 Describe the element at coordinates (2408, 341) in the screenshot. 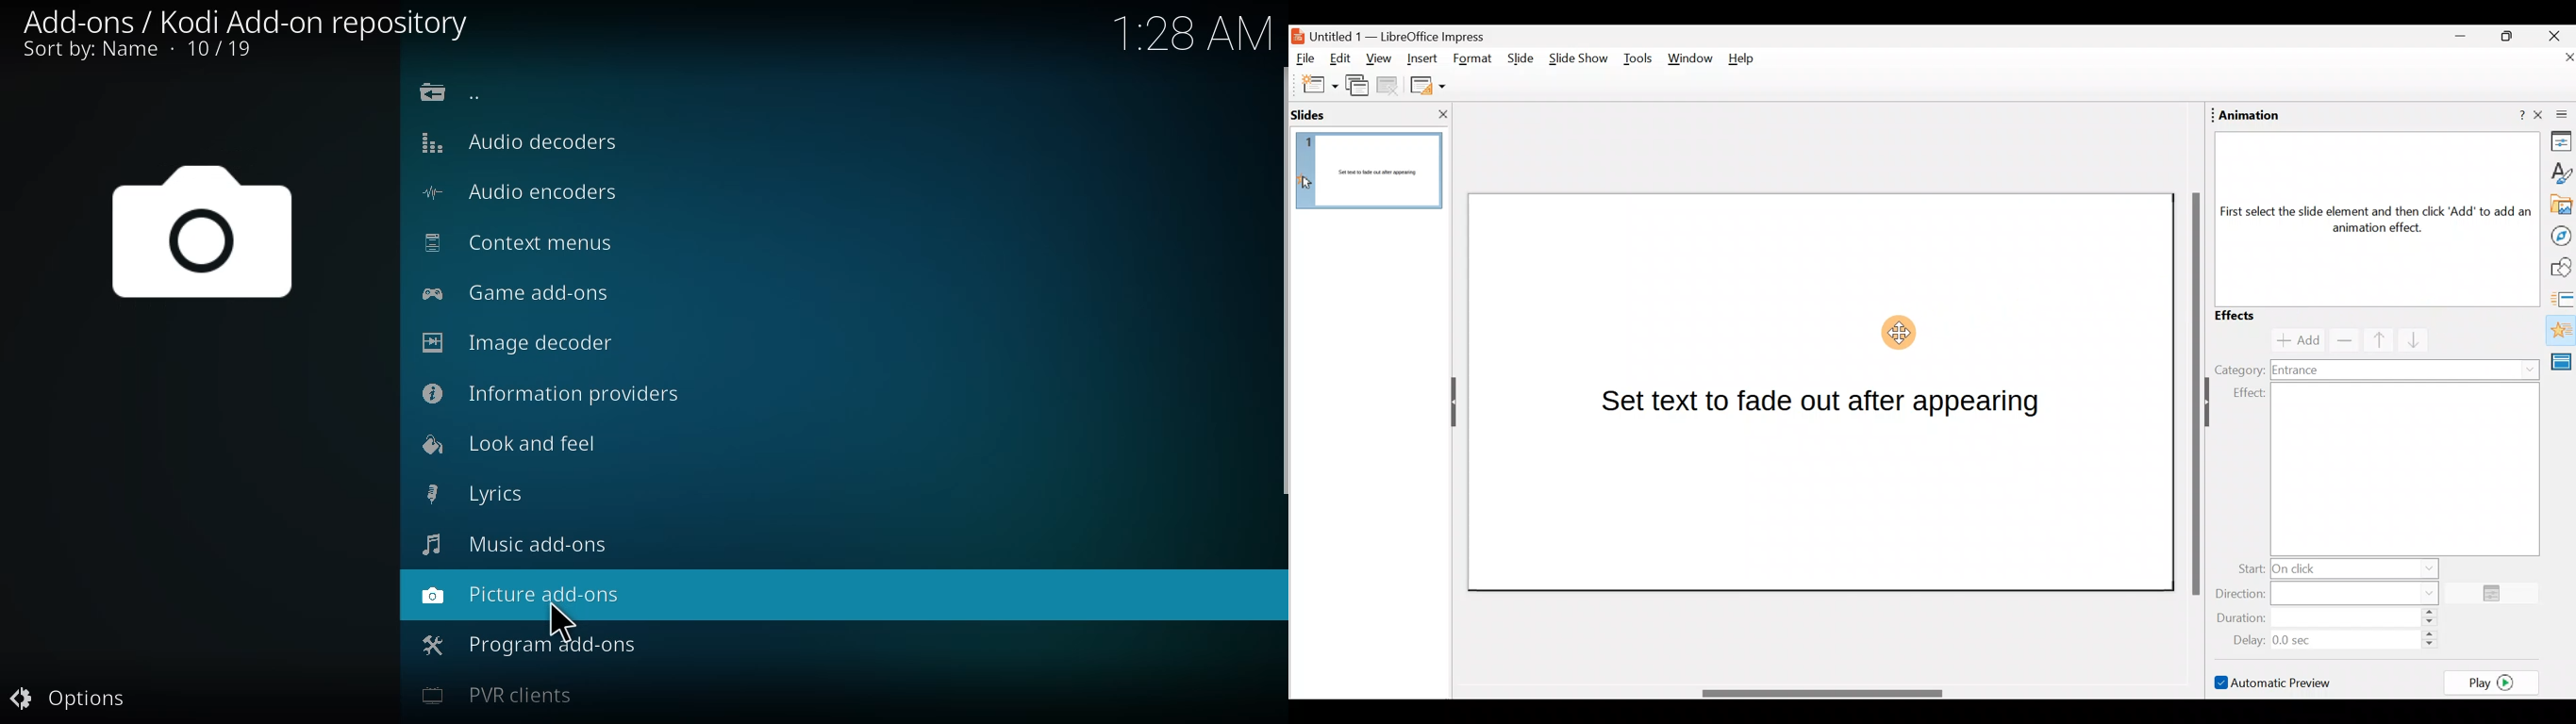

I see `Move down` at that location.